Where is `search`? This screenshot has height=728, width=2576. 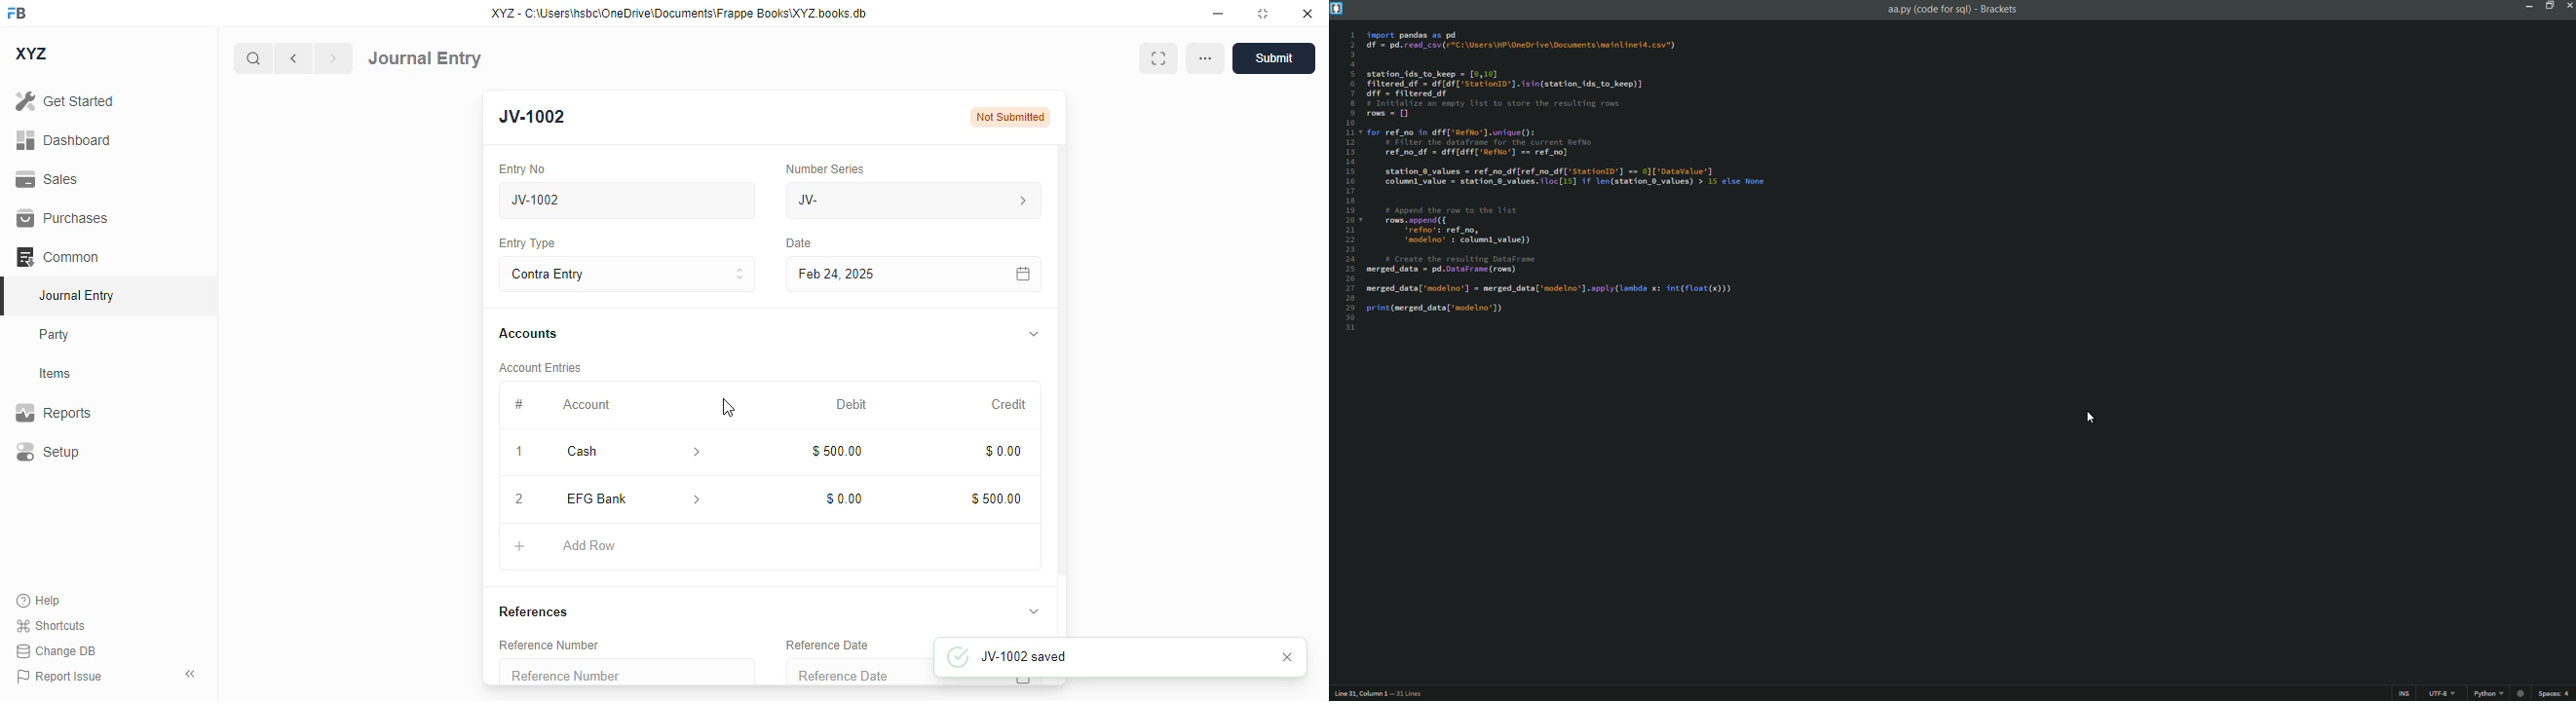
search is located at coordinates (252, 58).